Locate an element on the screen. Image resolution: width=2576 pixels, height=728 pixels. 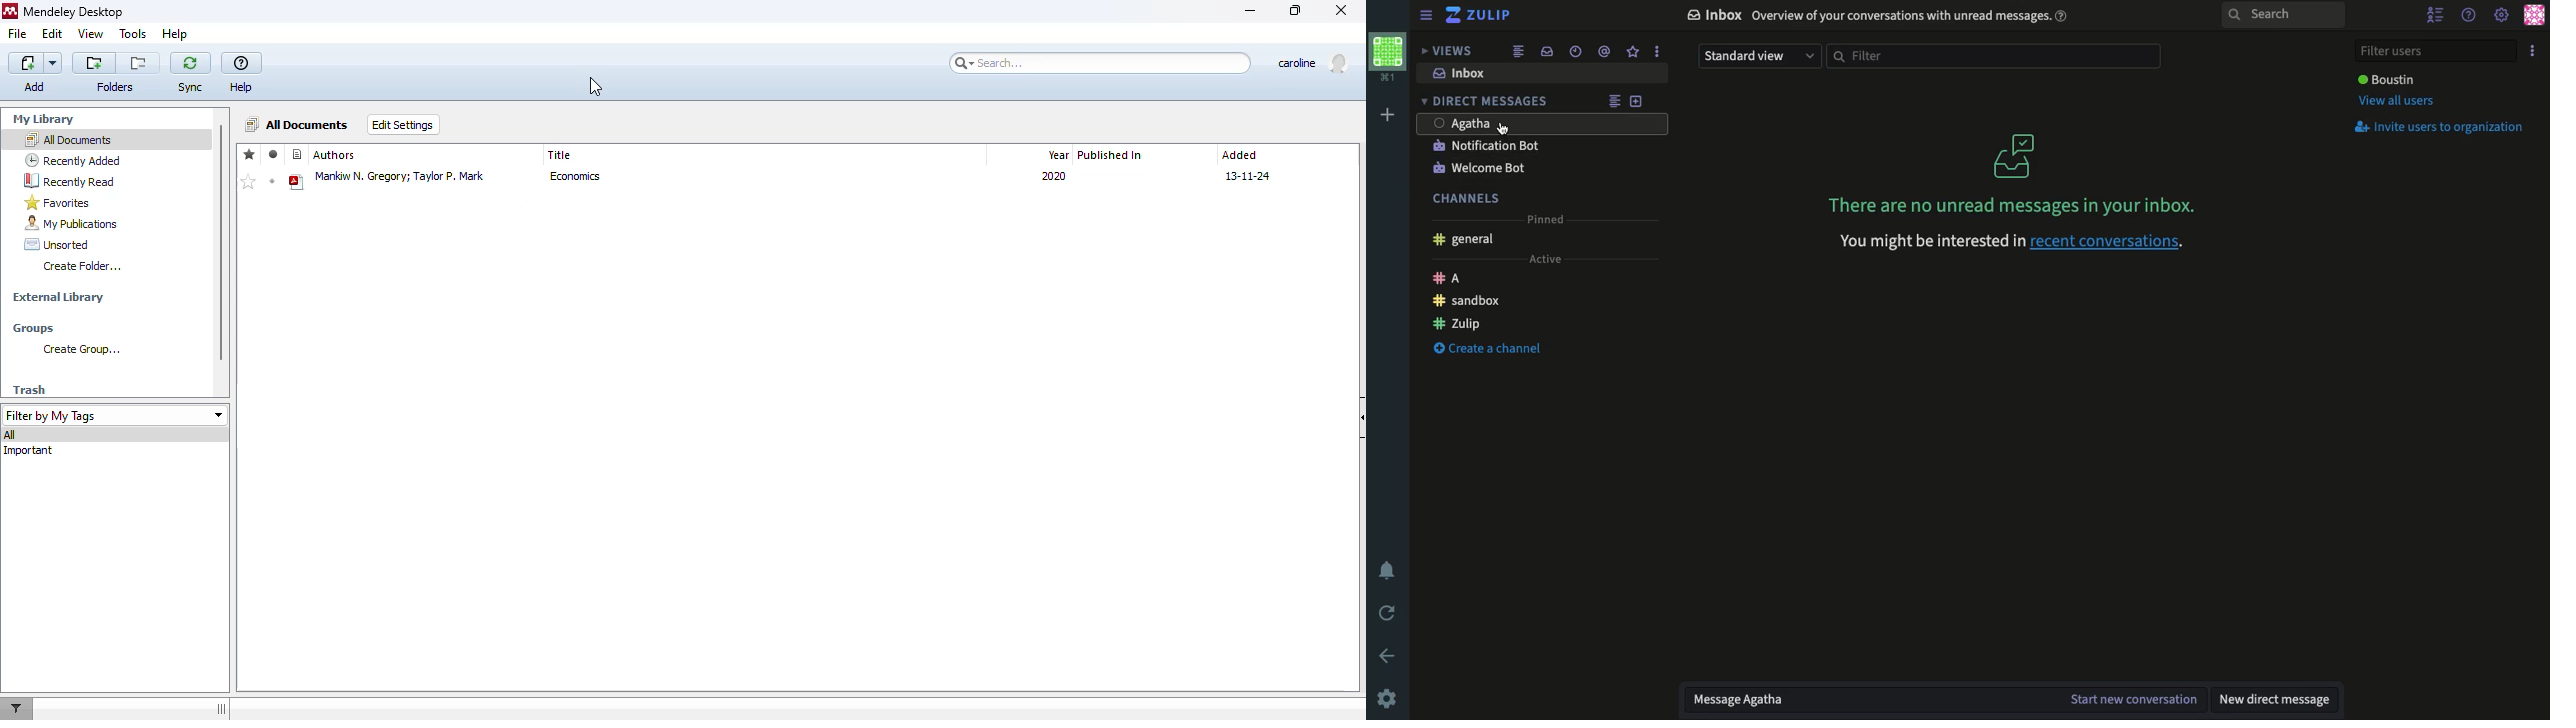
mendeley logo is located at coordinates (10, 11).